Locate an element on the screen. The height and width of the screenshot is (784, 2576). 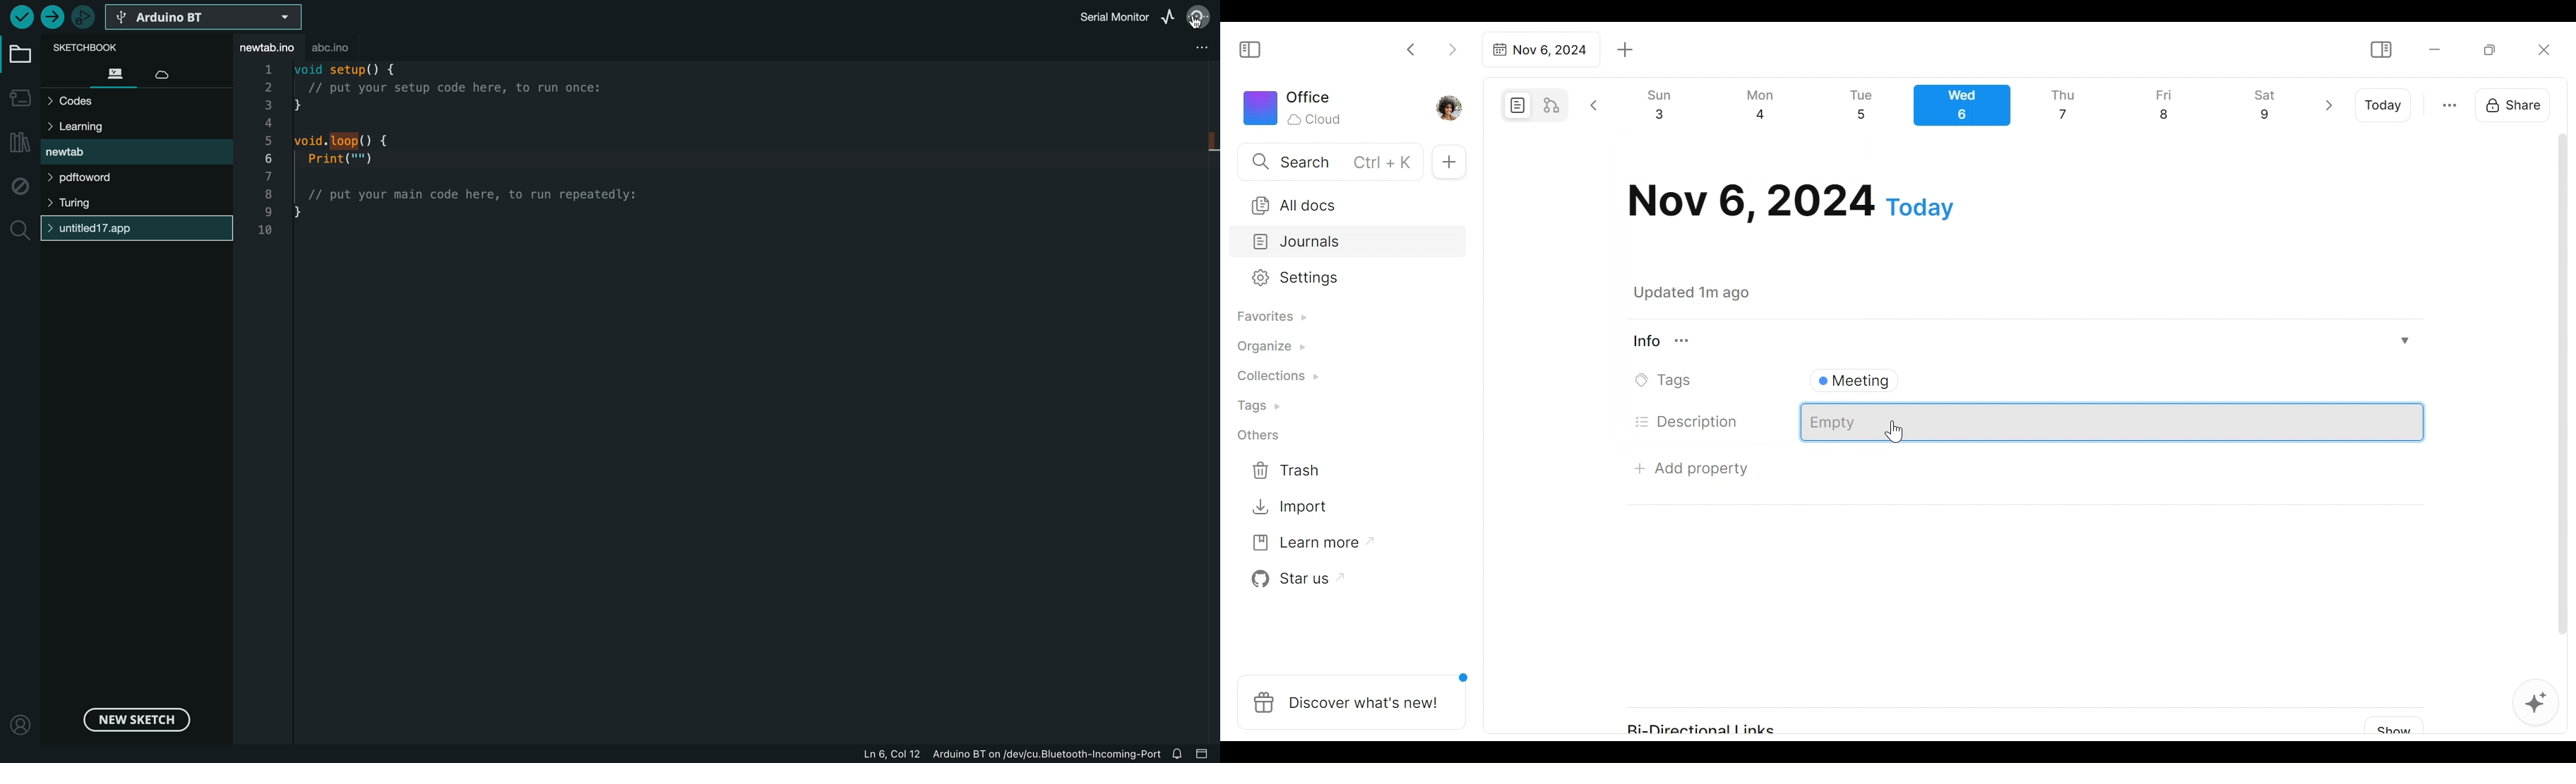
Add new  is located at coordinates (1448, 162).